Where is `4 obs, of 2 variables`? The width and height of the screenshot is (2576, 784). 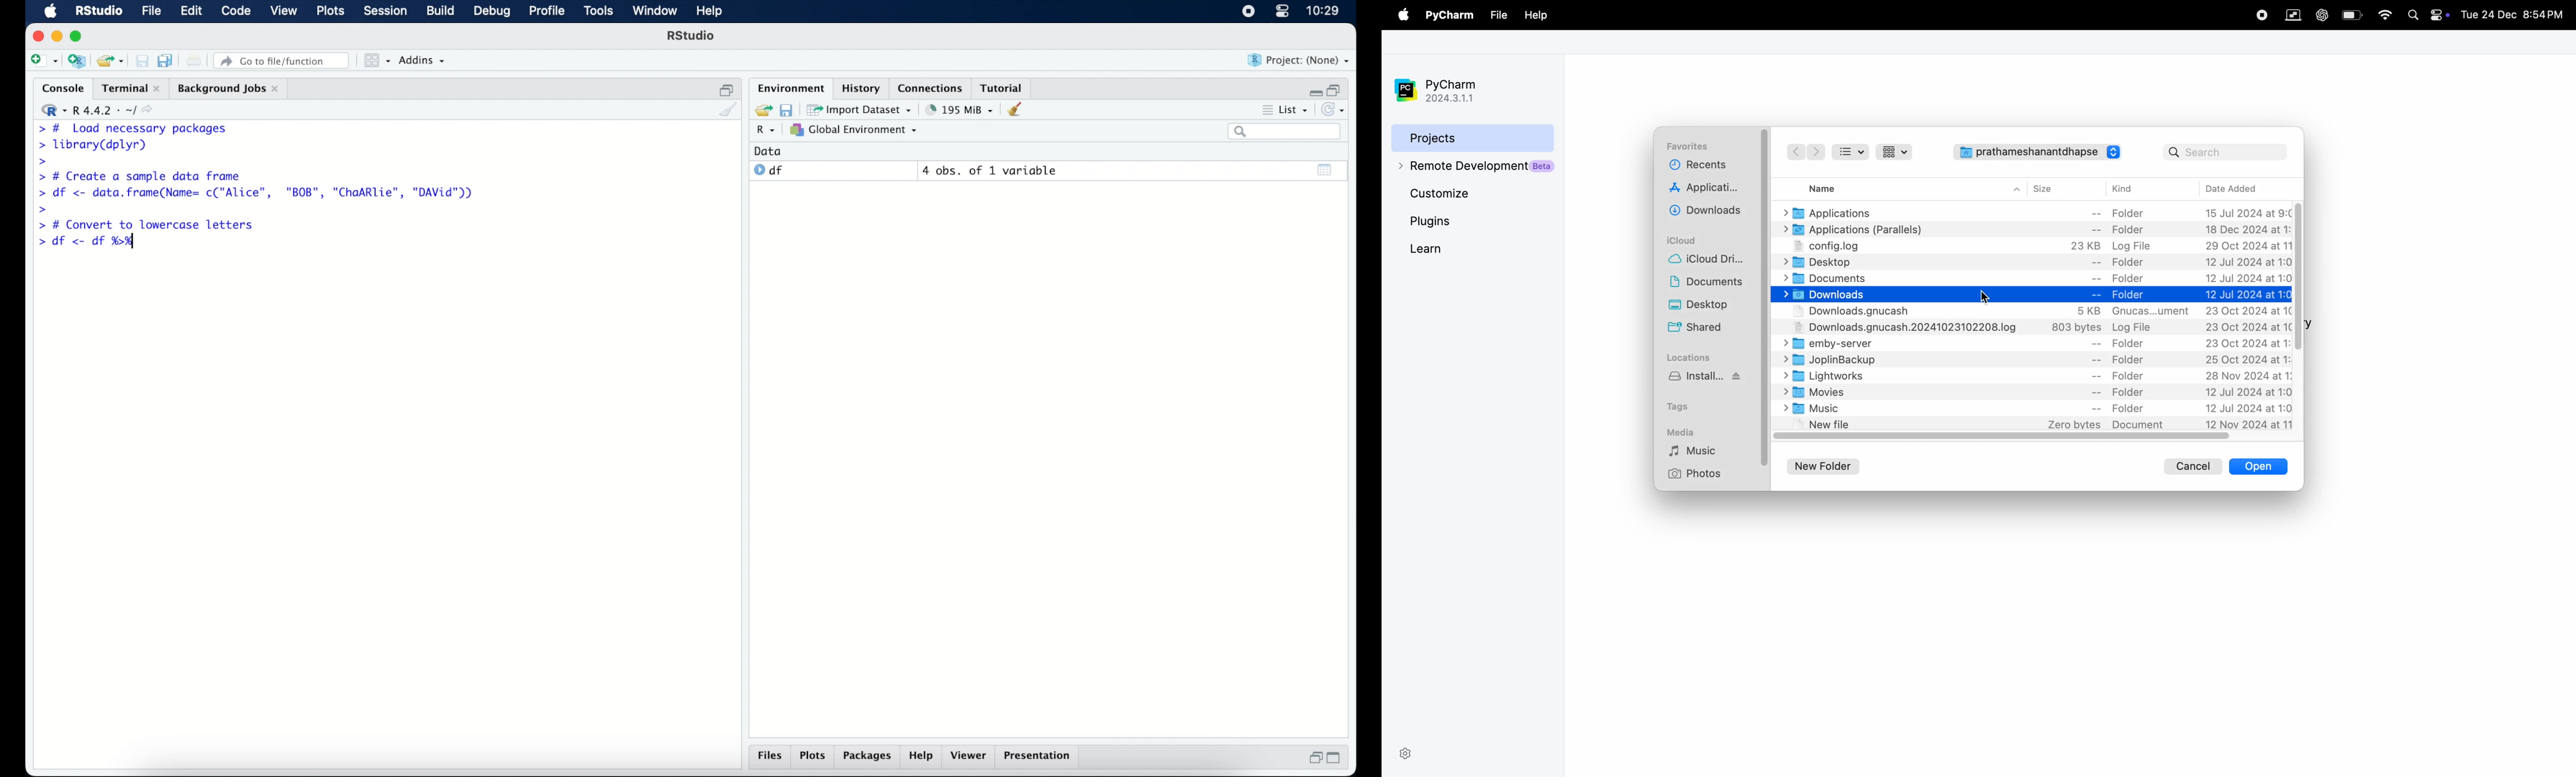 4 obs, of 2 variables is located at coordinates (993, 171).